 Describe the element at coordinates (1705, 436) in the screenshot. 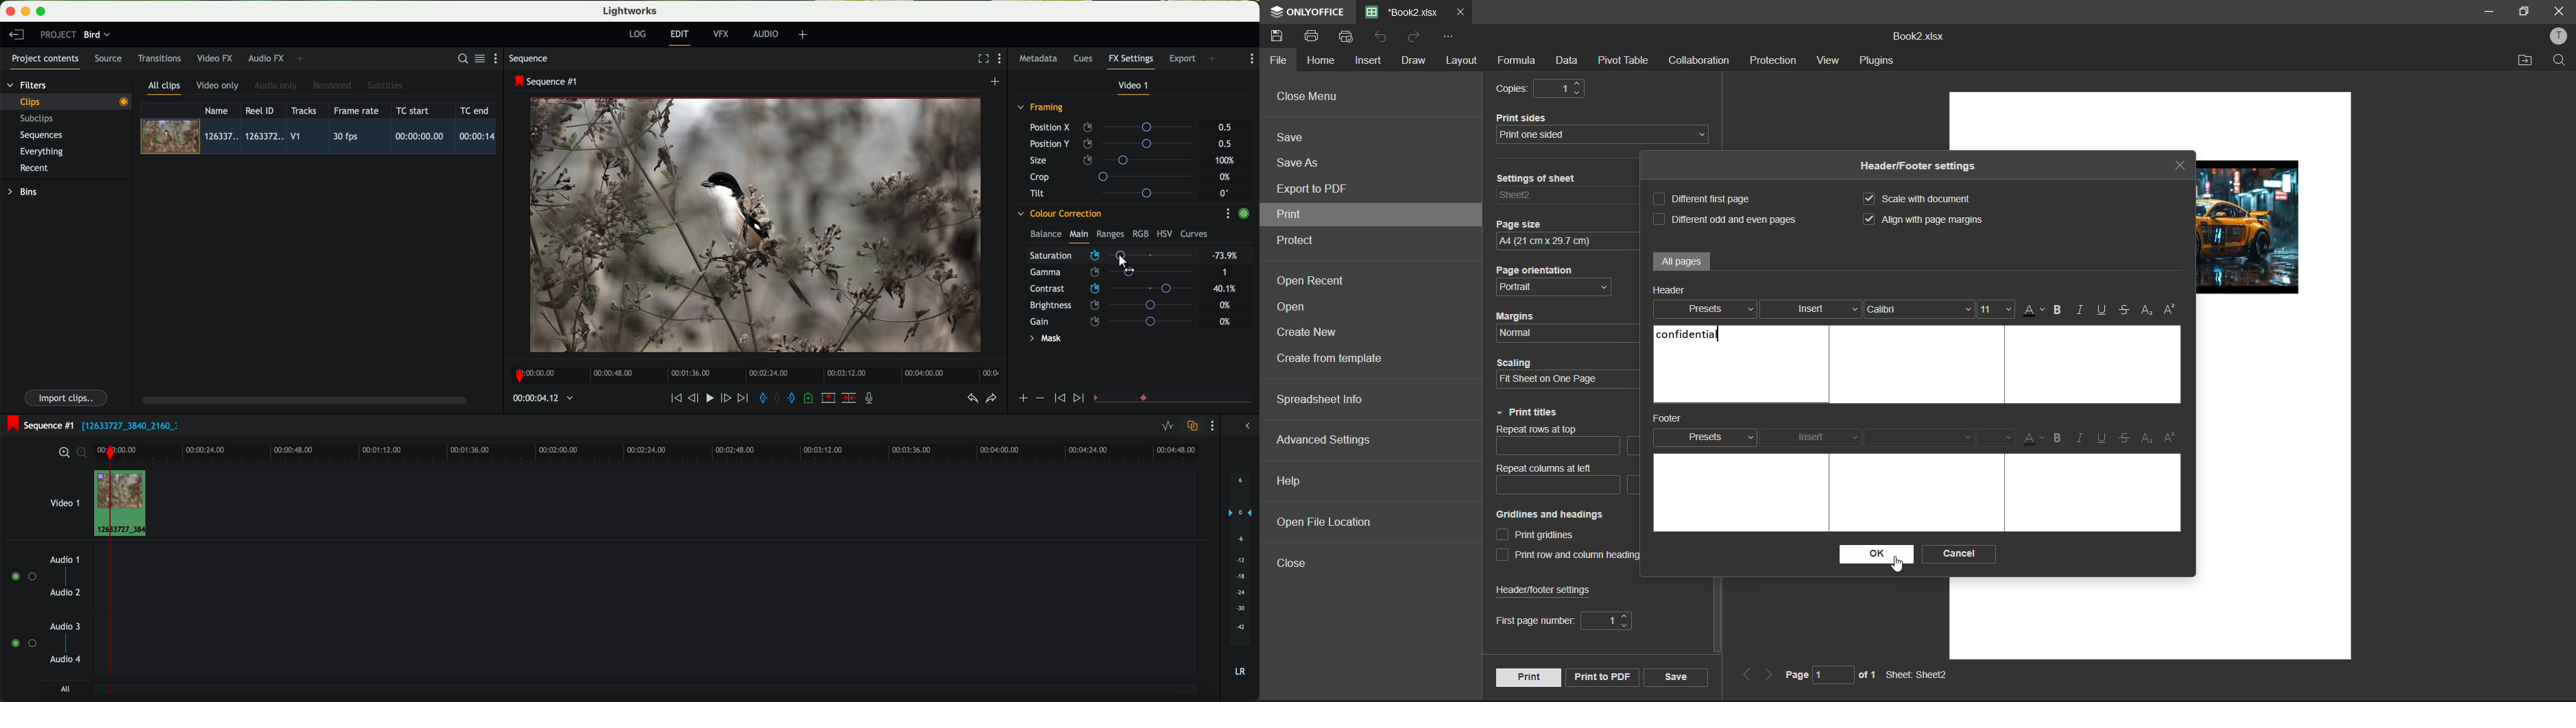

I see `presets` at that location.